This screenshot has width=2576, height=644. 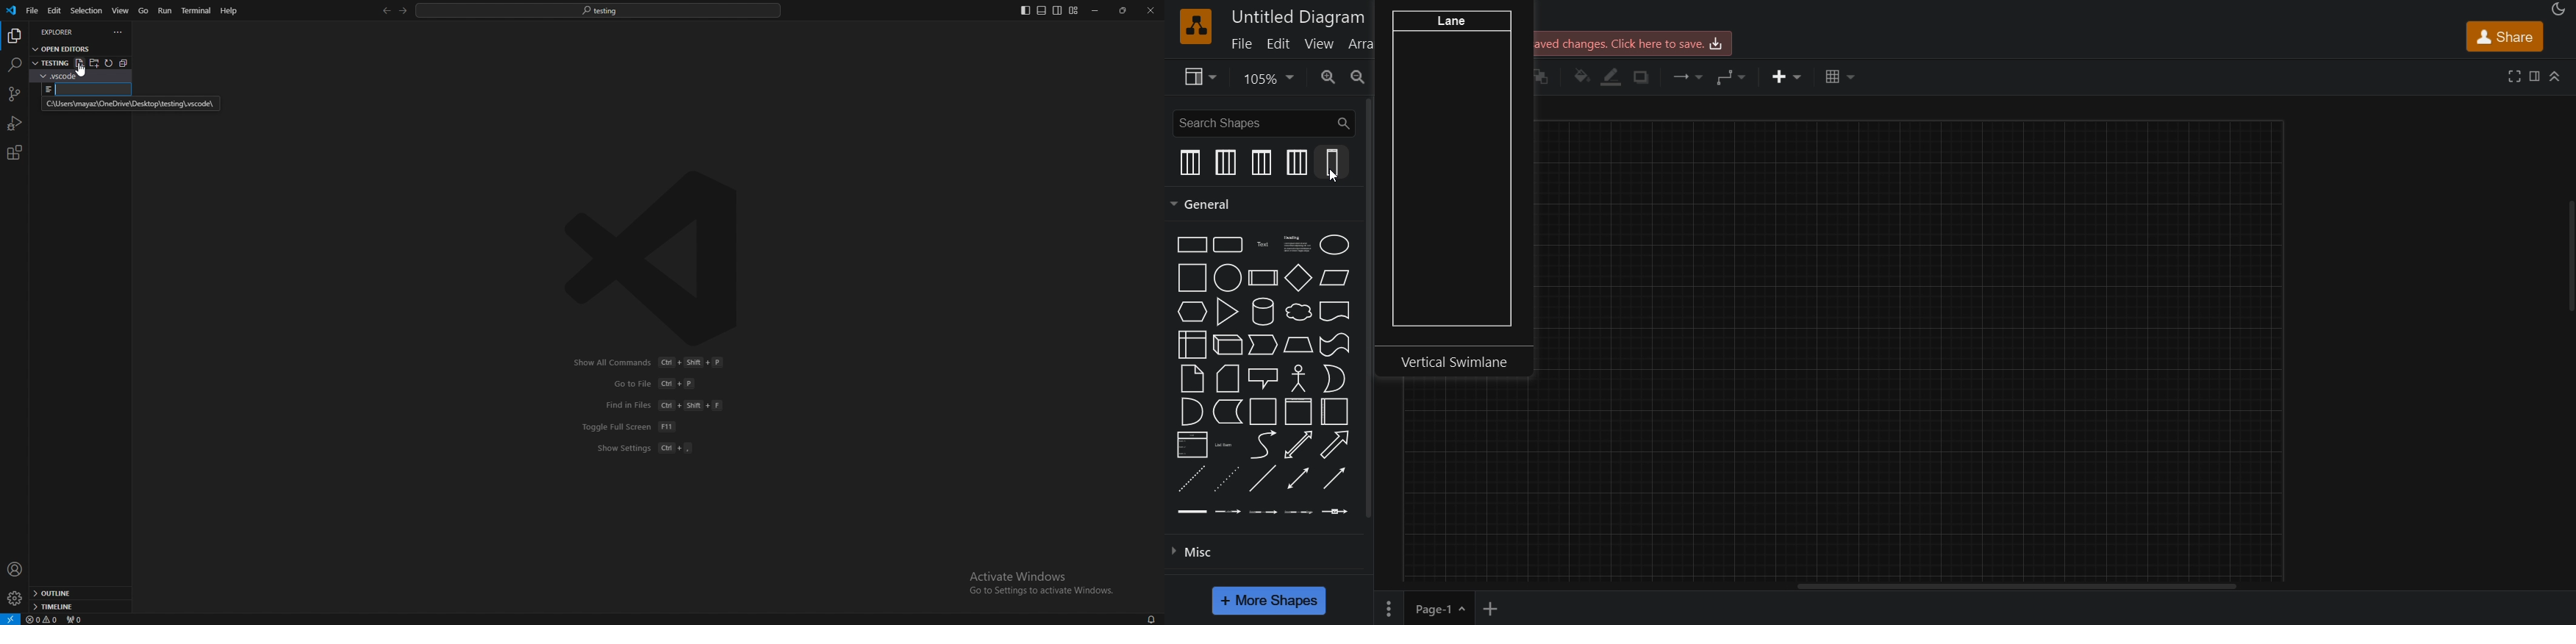 What do you see at coordinates (1295, 412) in the screenshot?
I see `horizontal container` at bounding box center [1295, 412].